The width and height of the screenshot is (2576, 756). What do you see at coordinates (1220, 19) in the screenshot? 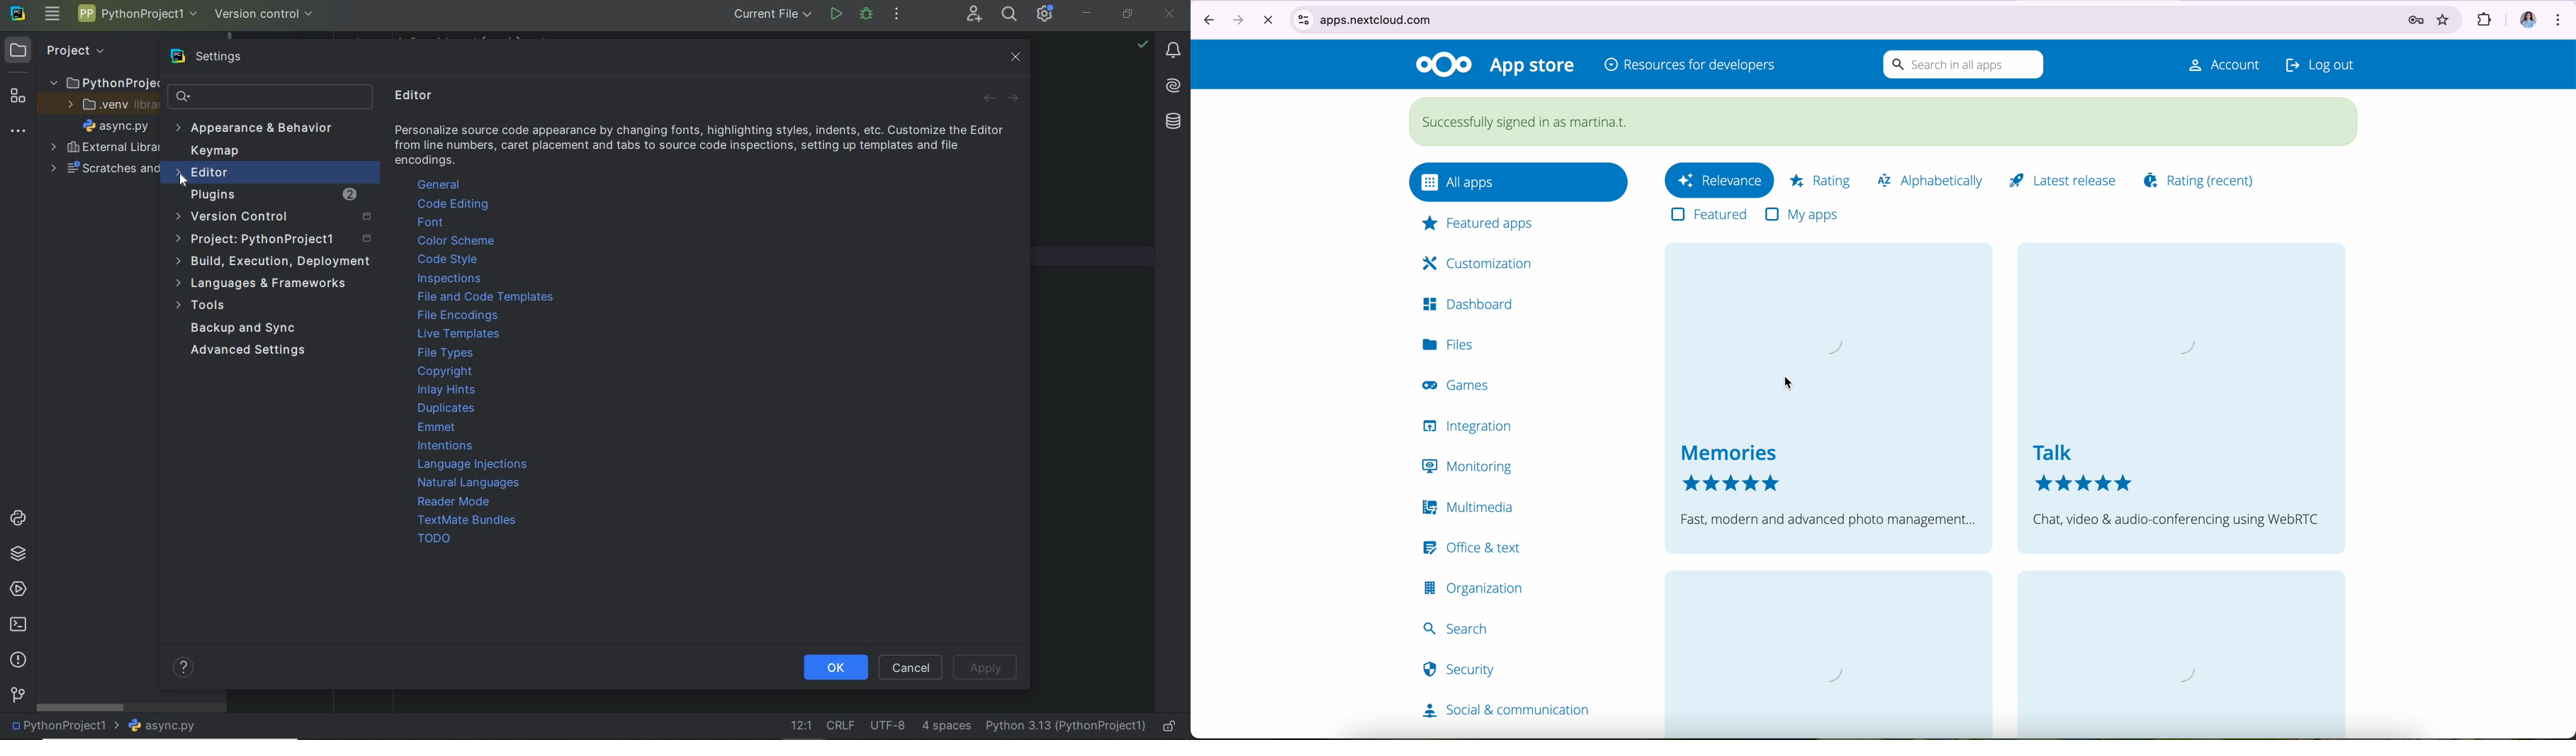
I see `navigate arrows` at bounding box center [1220, 19].